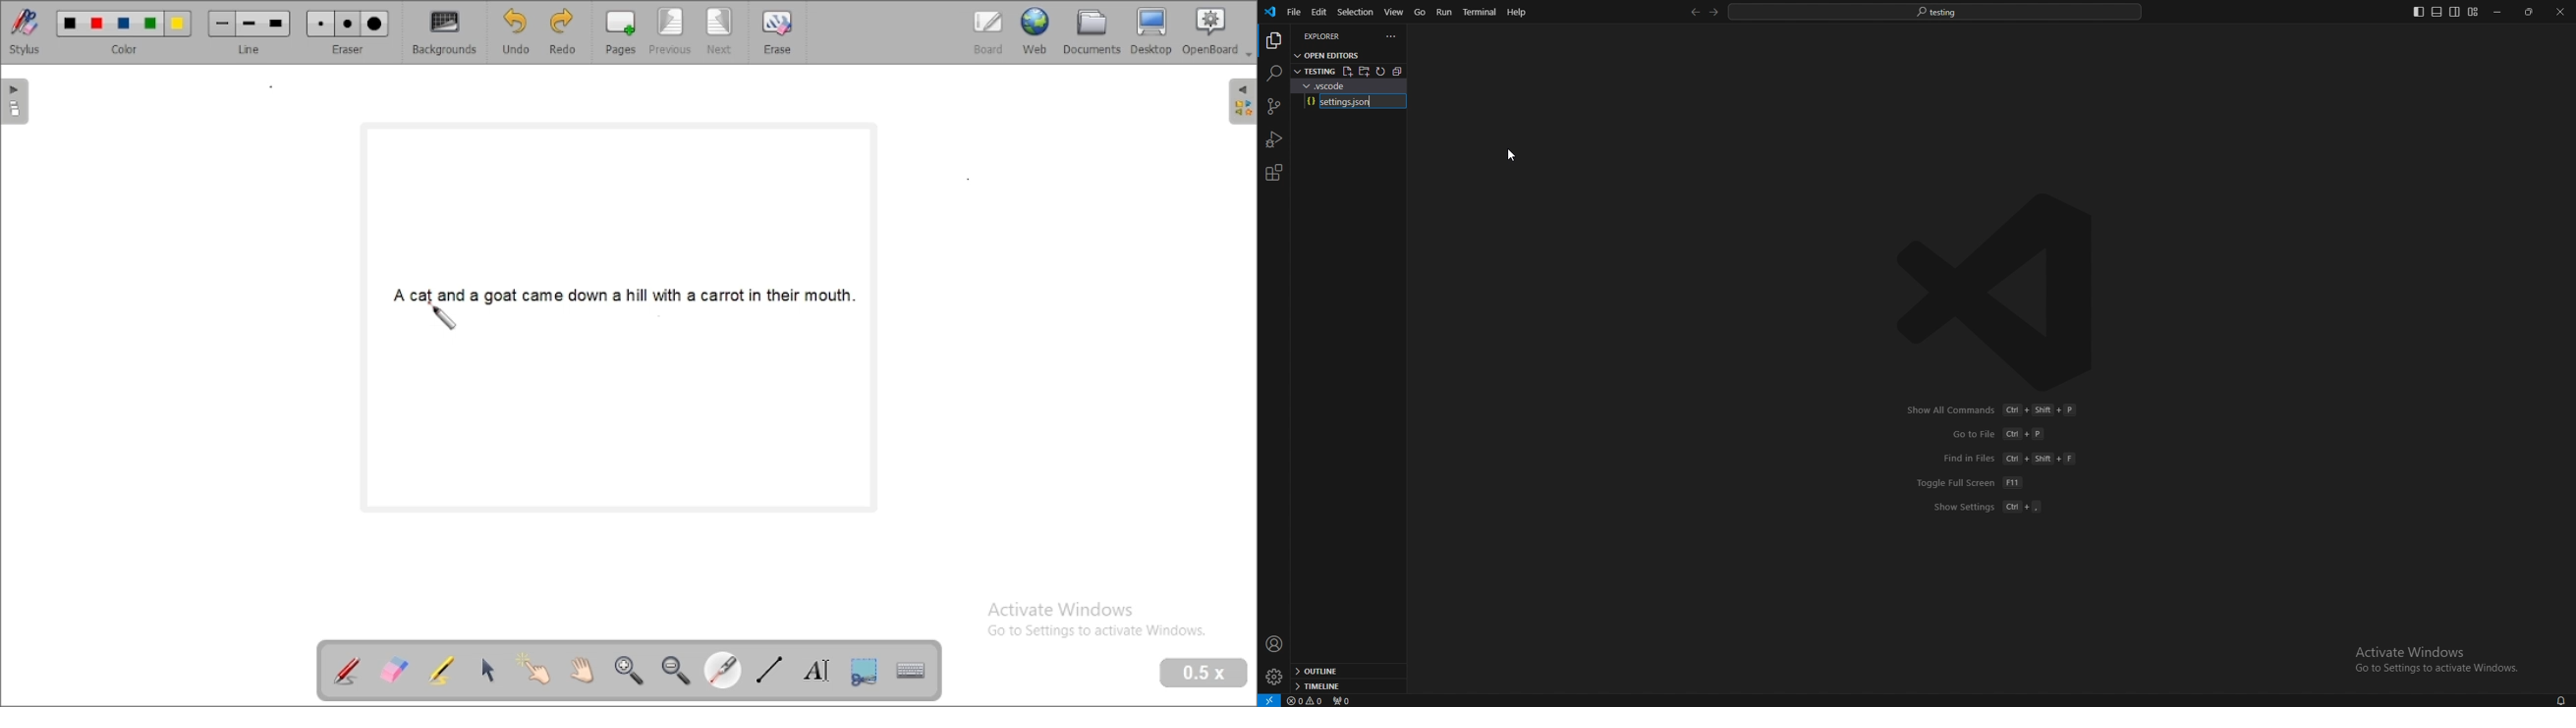 The image size is (2576, 728). Describe the element at coordinates (1293, 12) in the screenshot. I see `file` at that location.